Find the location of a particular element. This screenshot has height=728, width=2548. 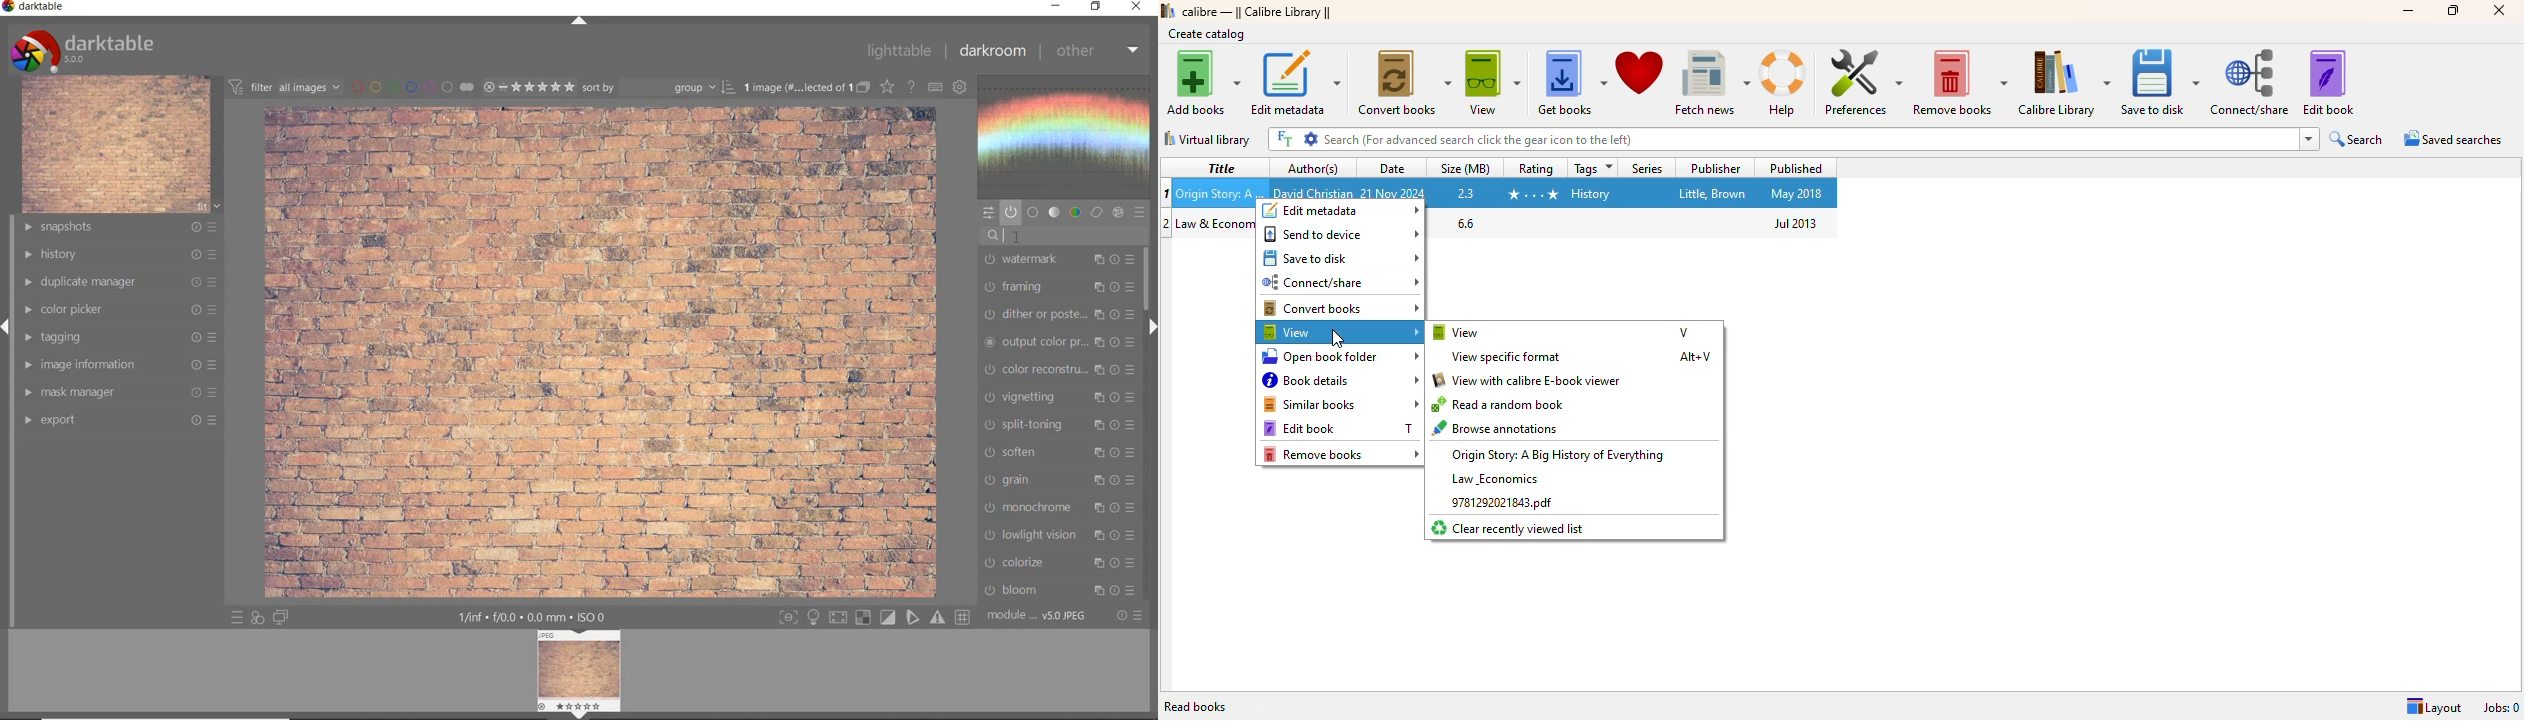

origin story: a big history of everything is located at coordinates (1558, 454).